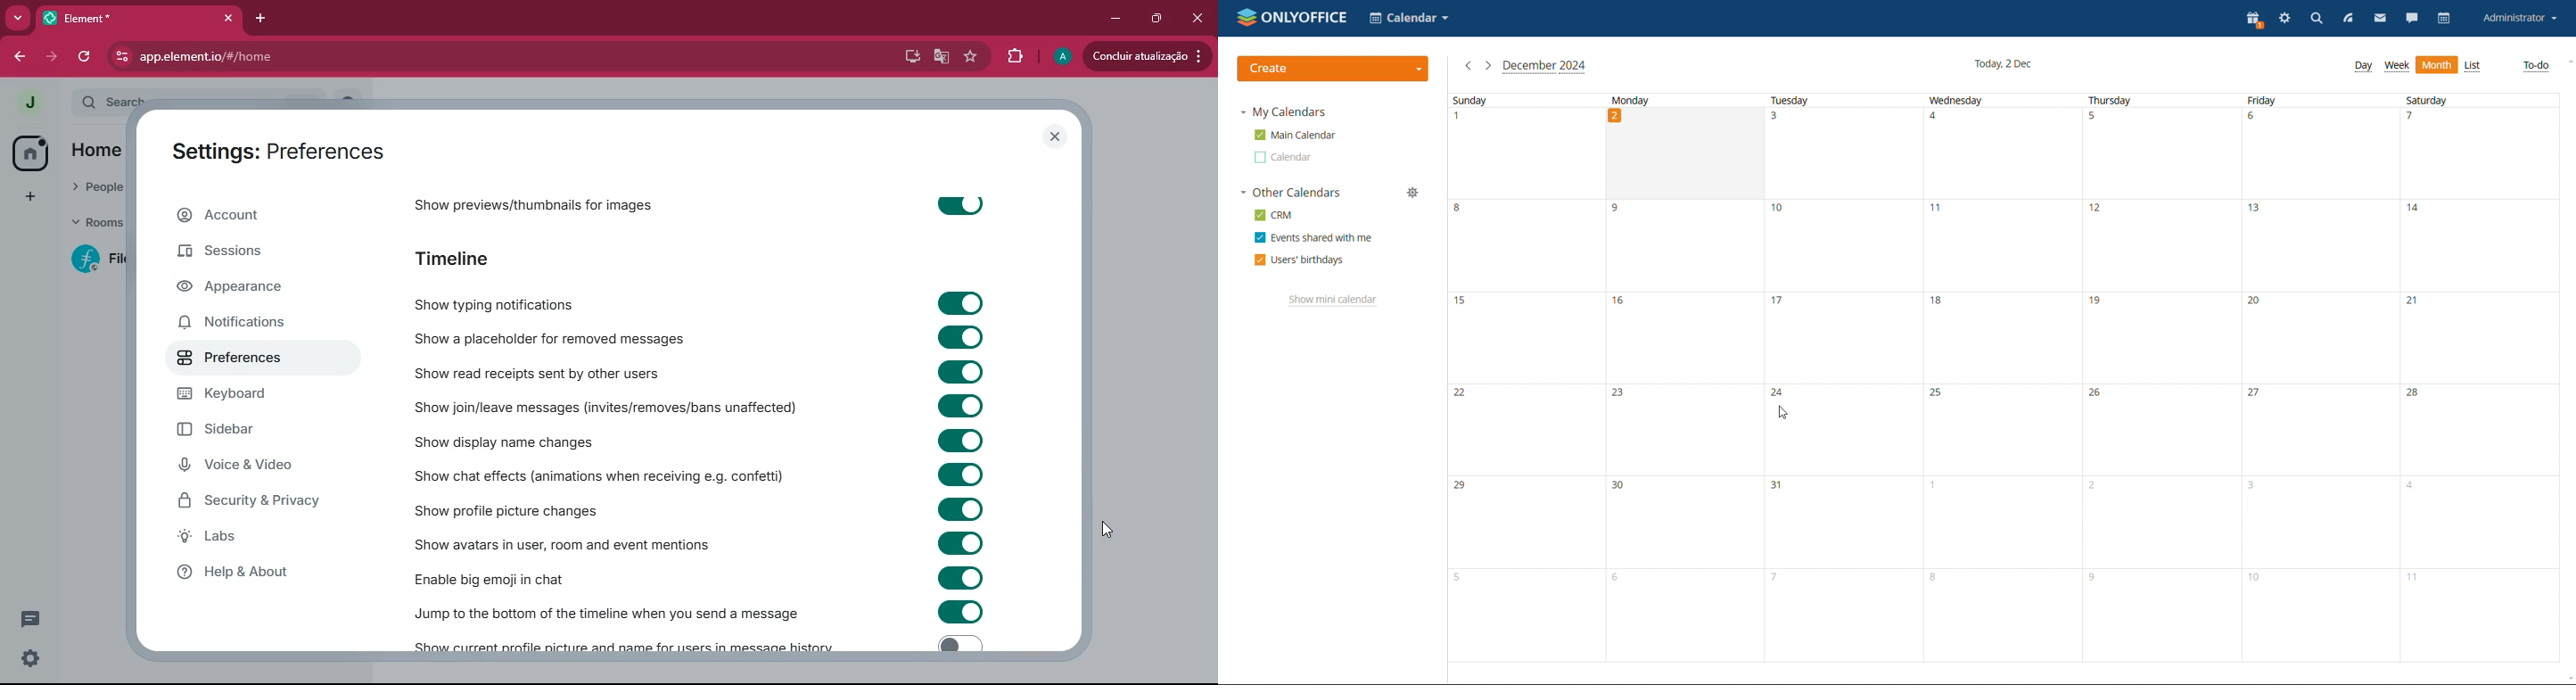 Image resolution: width=2576 pixels, height=700 pixels. What do you see at coordinates (1314, 237) in the screenshot?
I see `events shared with me` at bounding box center [1314, 237].